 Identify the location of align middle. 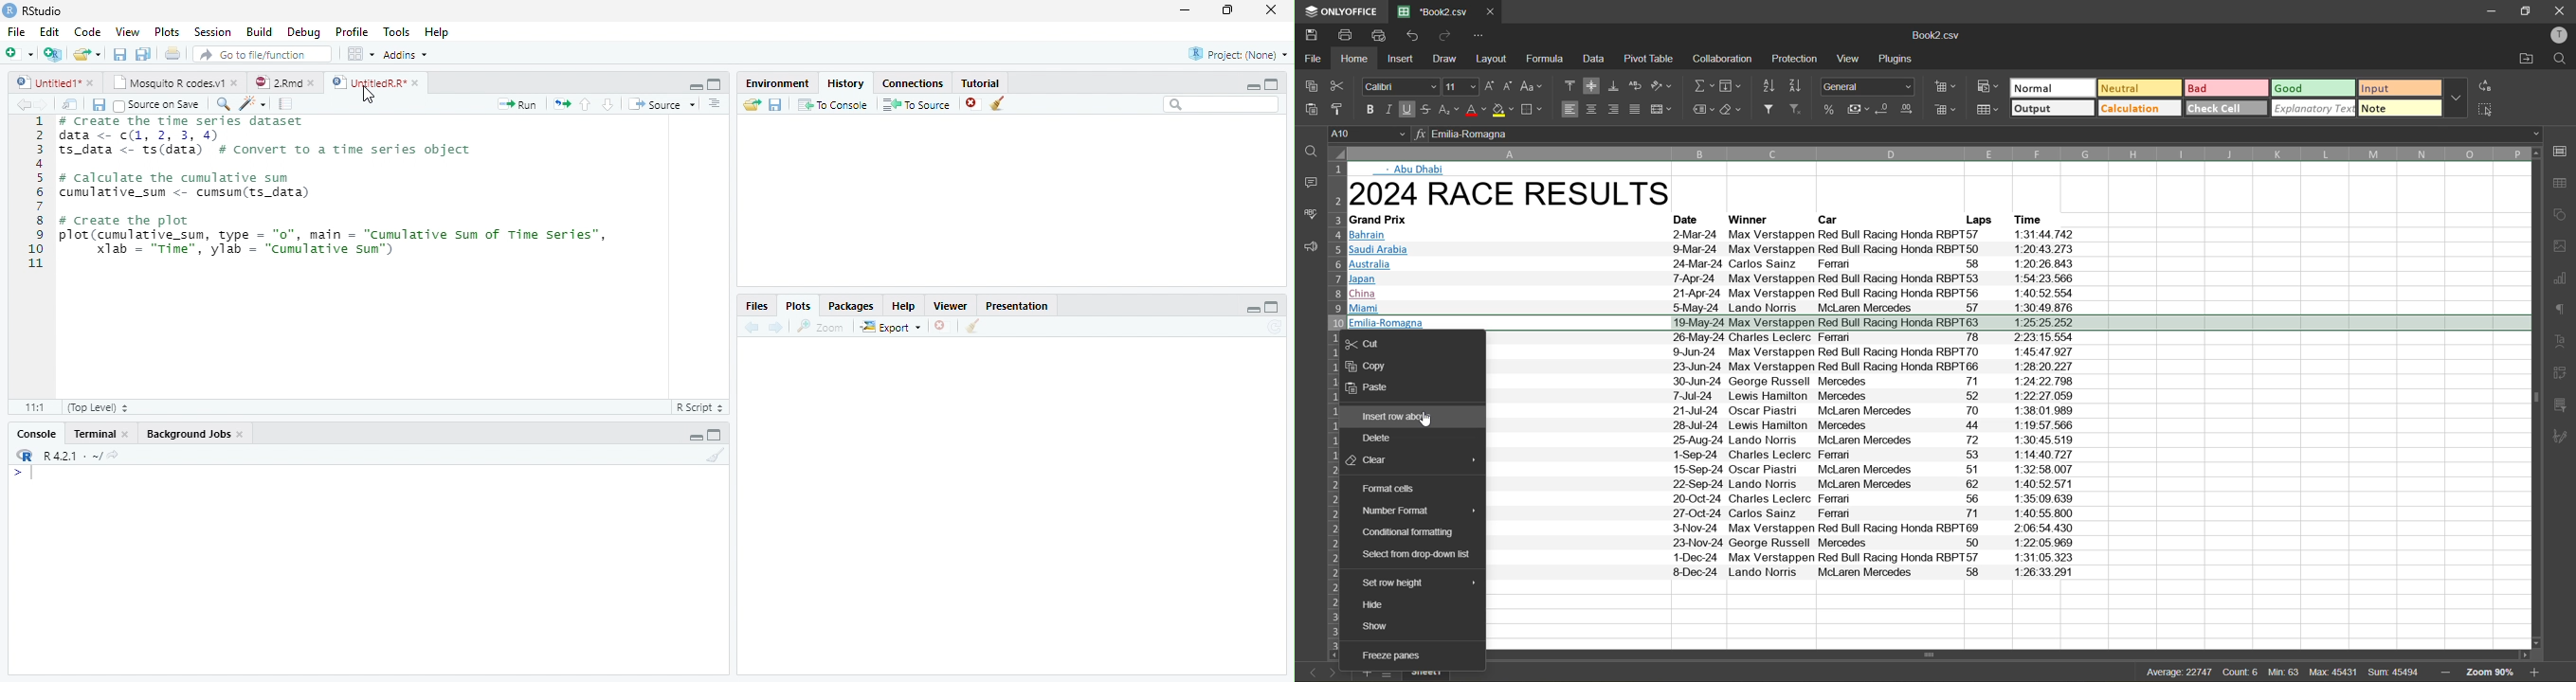
(1591, 86).